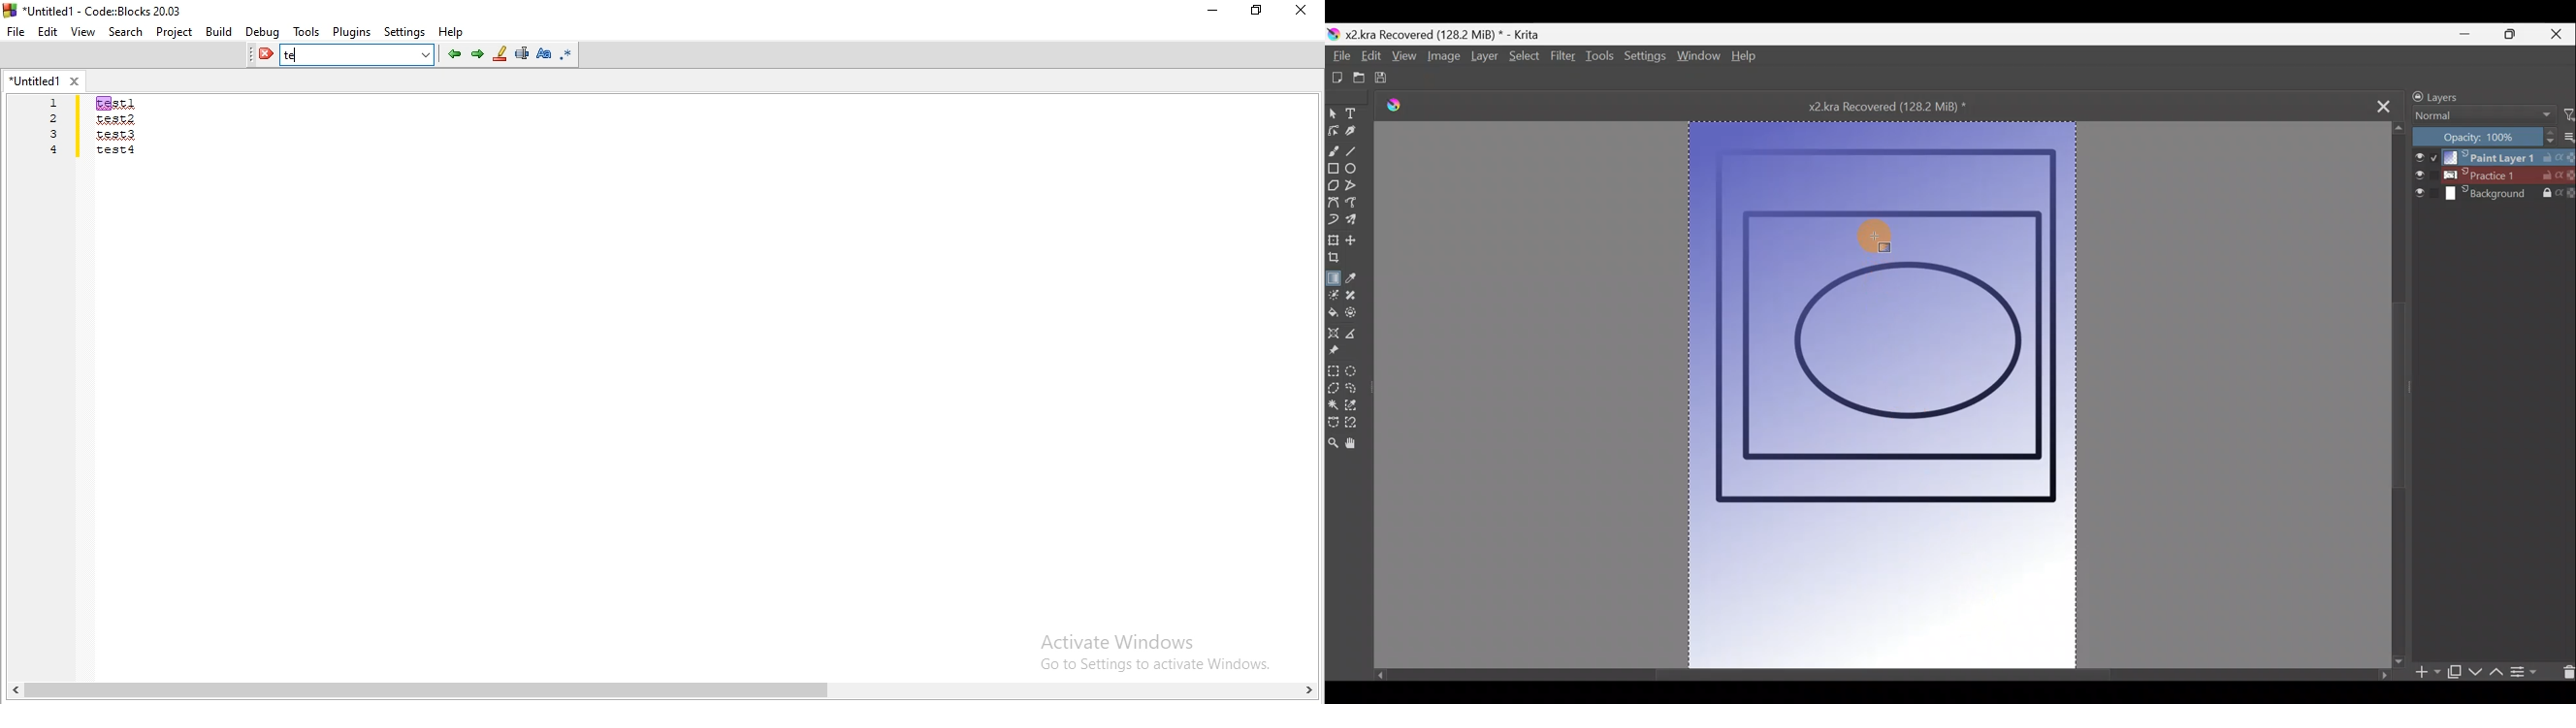 The image size is (2576, 728). What do you see at coordinates (665, 692) in the screenshot?
I see `scrollbar` at bounding box center [665, 692].